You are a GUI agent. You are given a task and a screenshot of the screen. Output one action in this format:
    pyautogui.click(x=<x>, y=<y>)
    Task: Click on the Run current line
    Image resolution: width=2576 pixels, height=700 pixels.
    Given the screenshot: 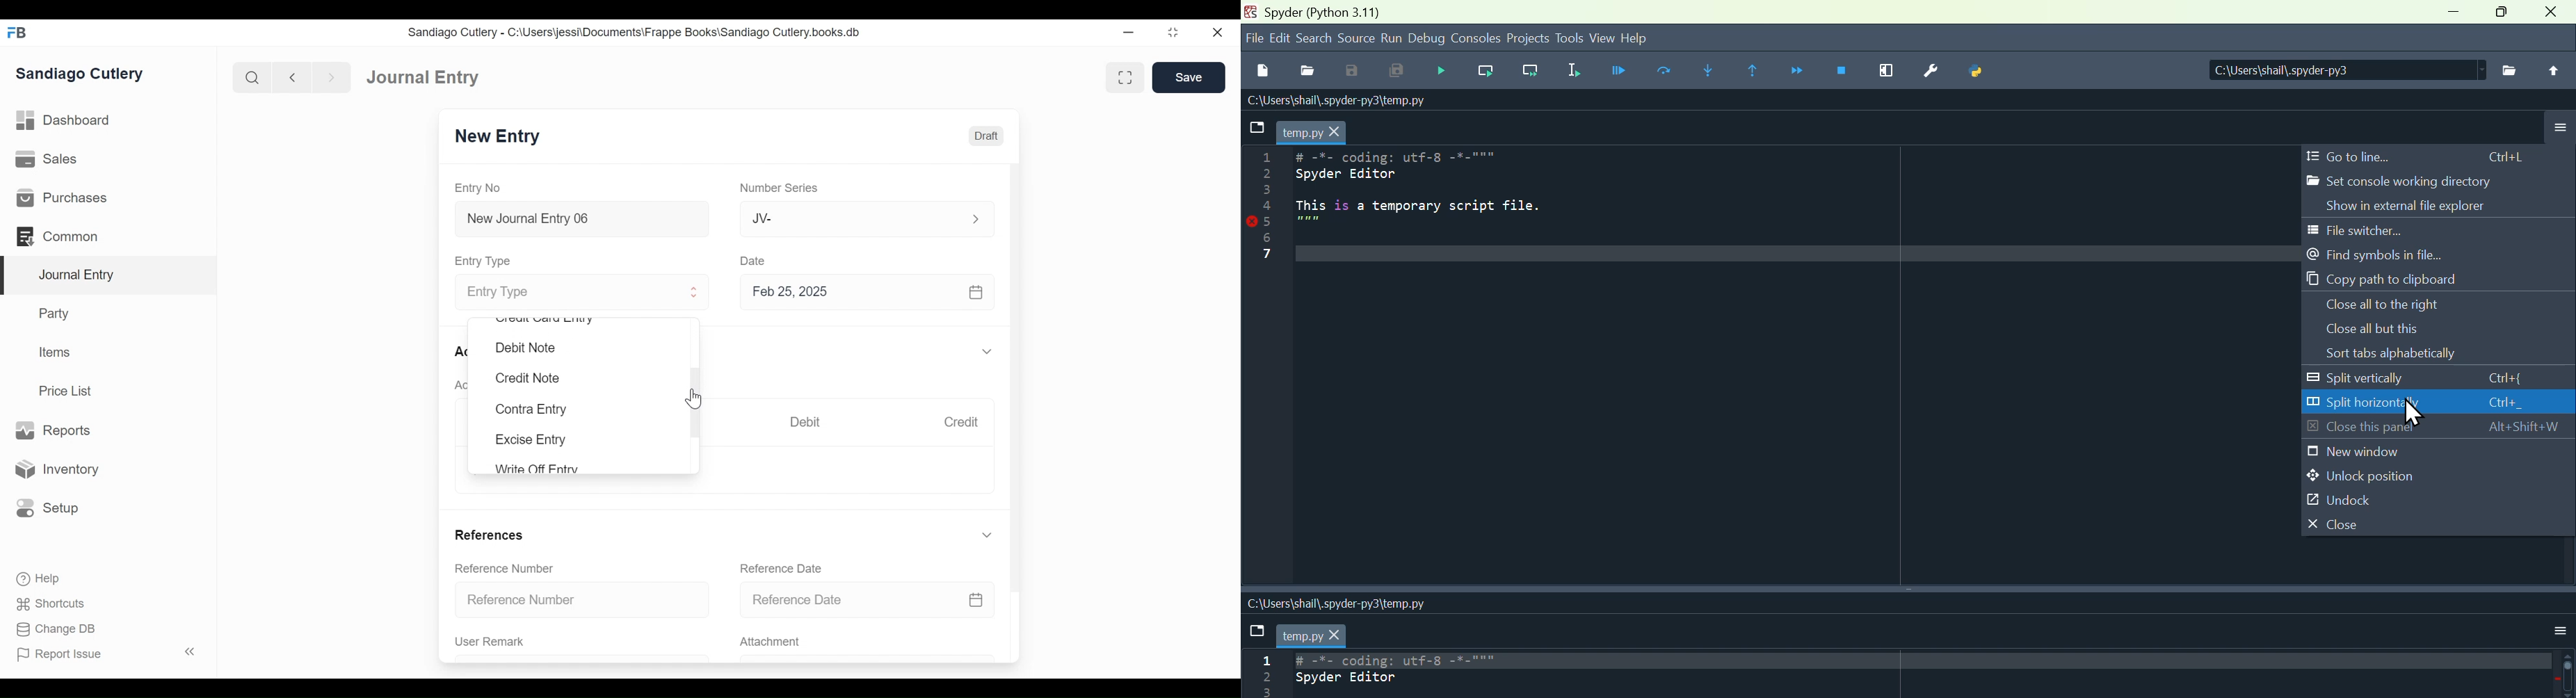 What is the action you would take?
    pyautogui.click(x=1486, y=76)
    